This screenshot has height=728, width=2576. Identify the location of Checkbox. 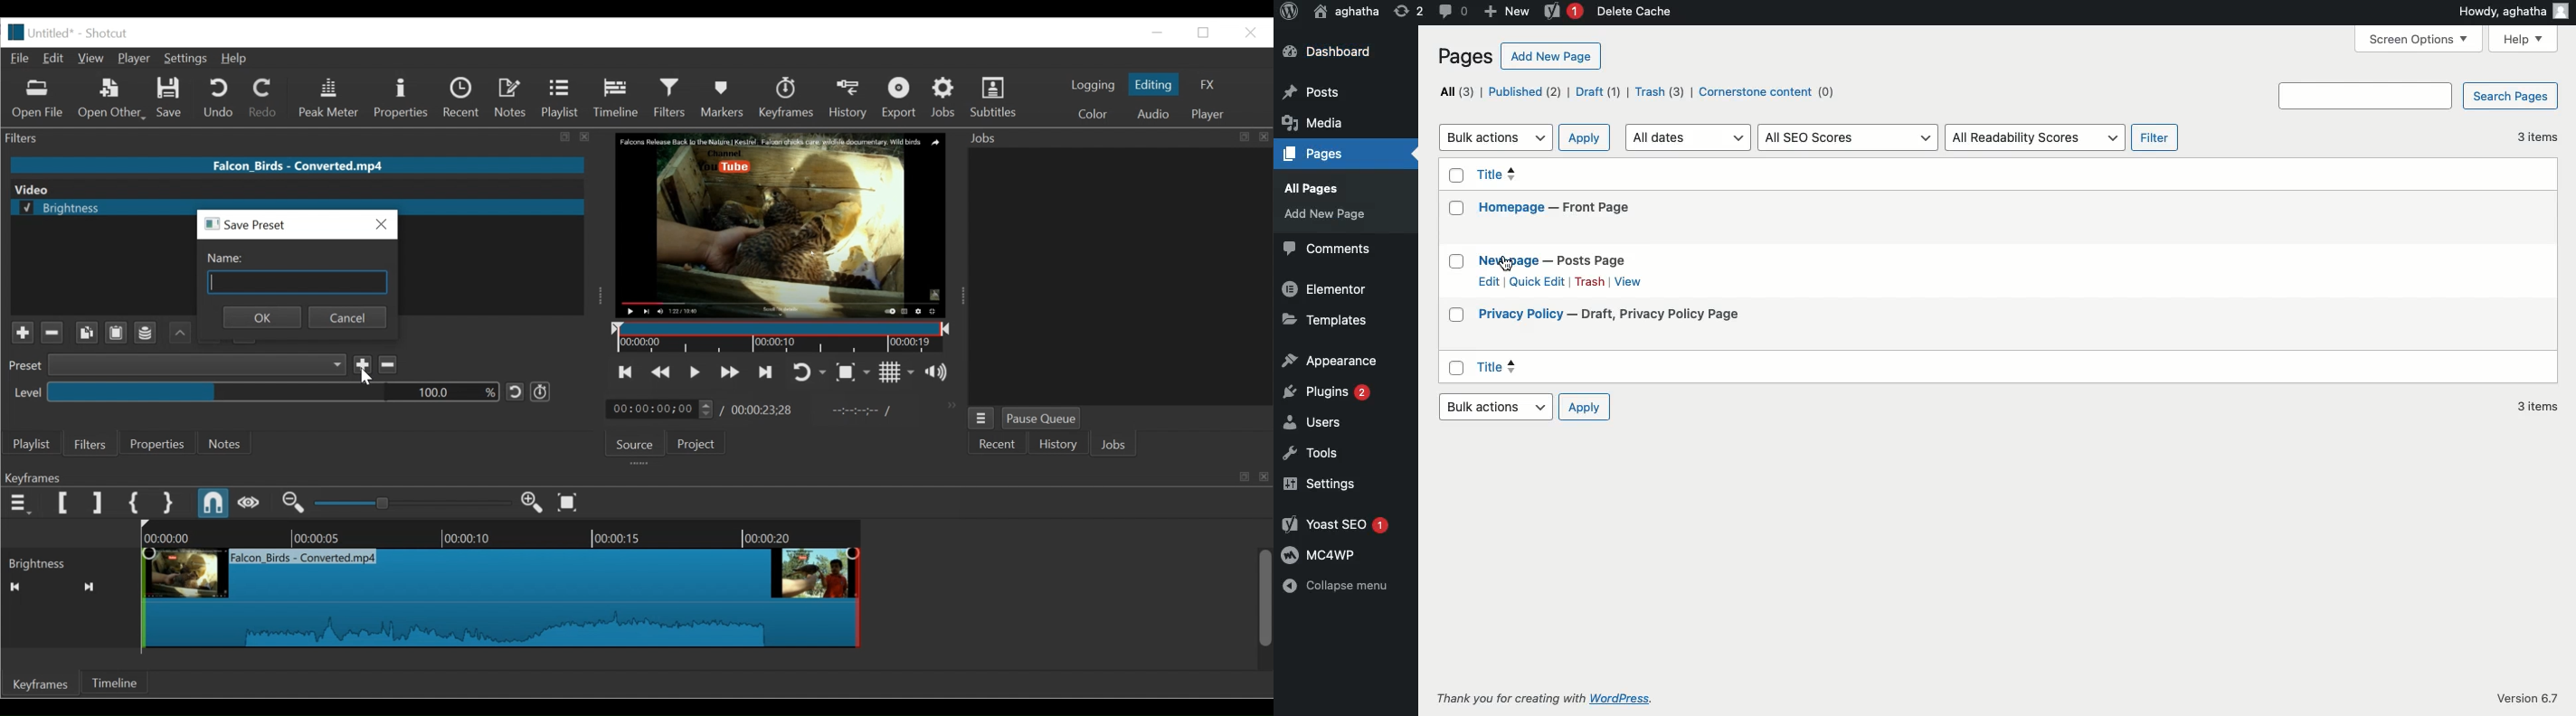
(1458, 367).